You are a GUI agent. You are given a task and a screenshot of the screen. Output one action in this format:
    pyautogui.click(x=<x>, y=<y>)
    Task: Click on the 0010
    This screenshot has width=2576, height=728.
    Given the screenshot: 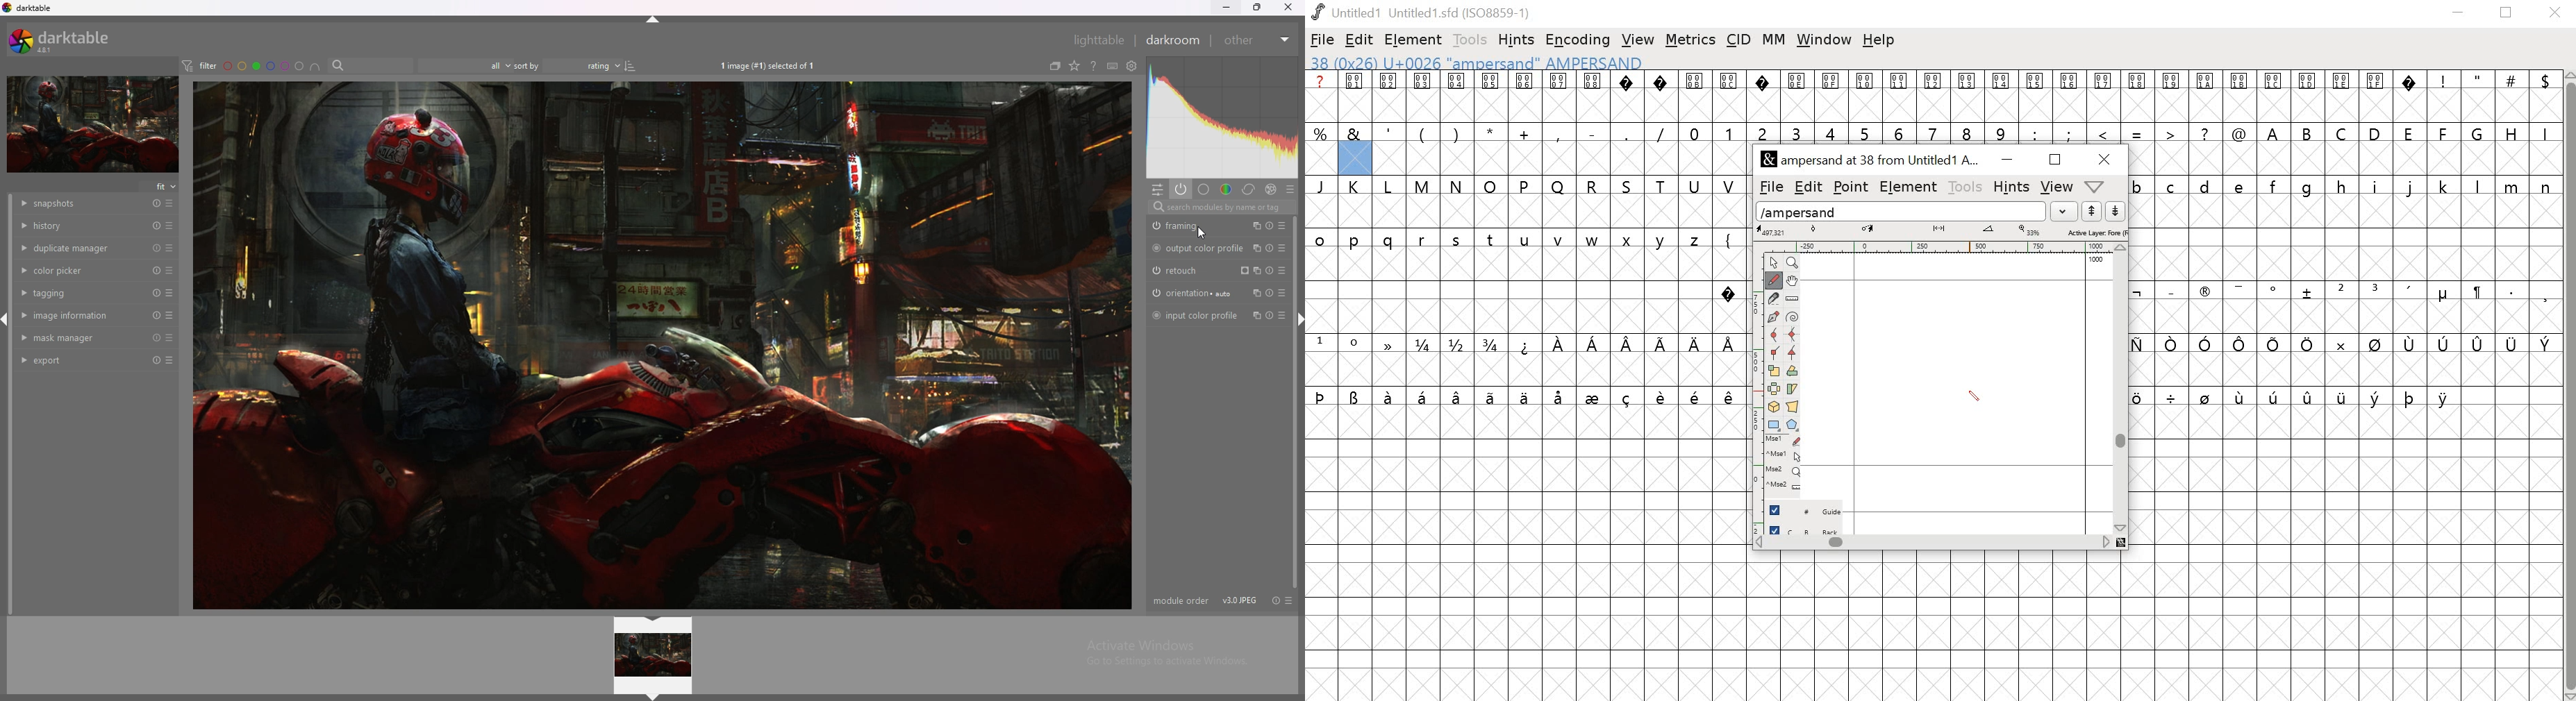 What is the action you would take?
    pyautogui.click(x=1866, y=94)
    